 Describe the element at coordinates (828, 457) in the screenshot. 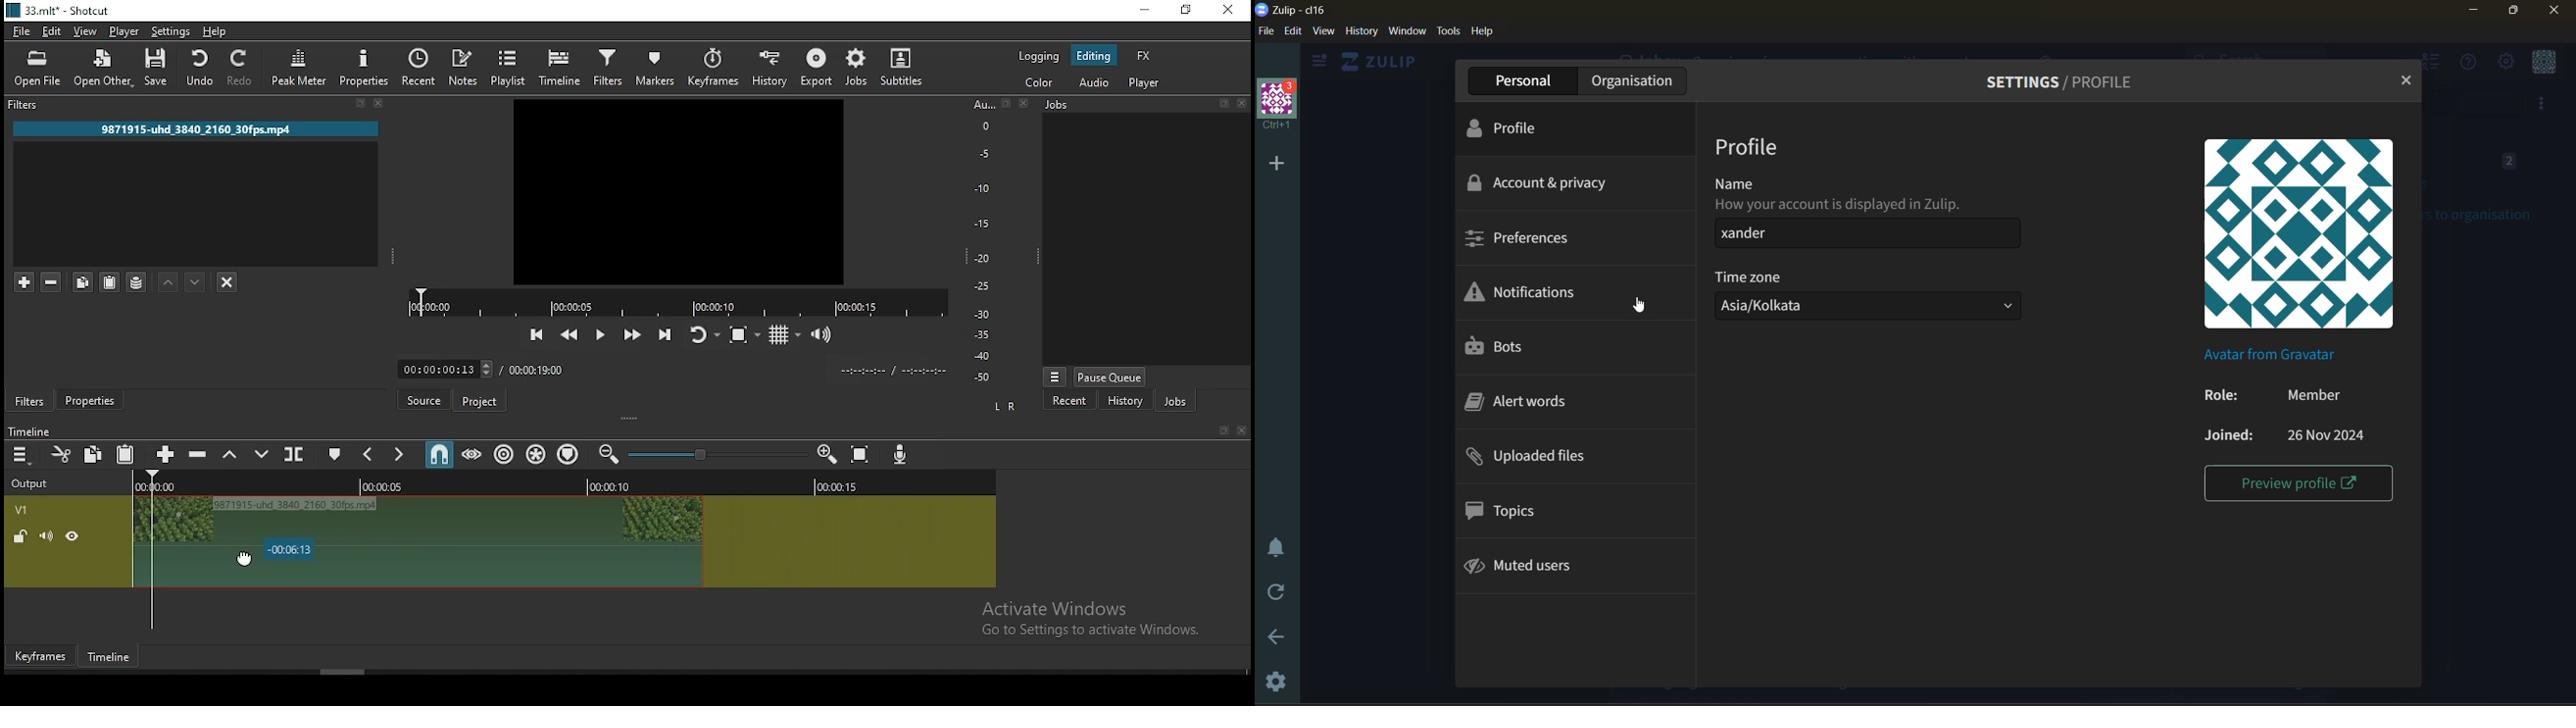

I see `zoom timeline in` at that location.